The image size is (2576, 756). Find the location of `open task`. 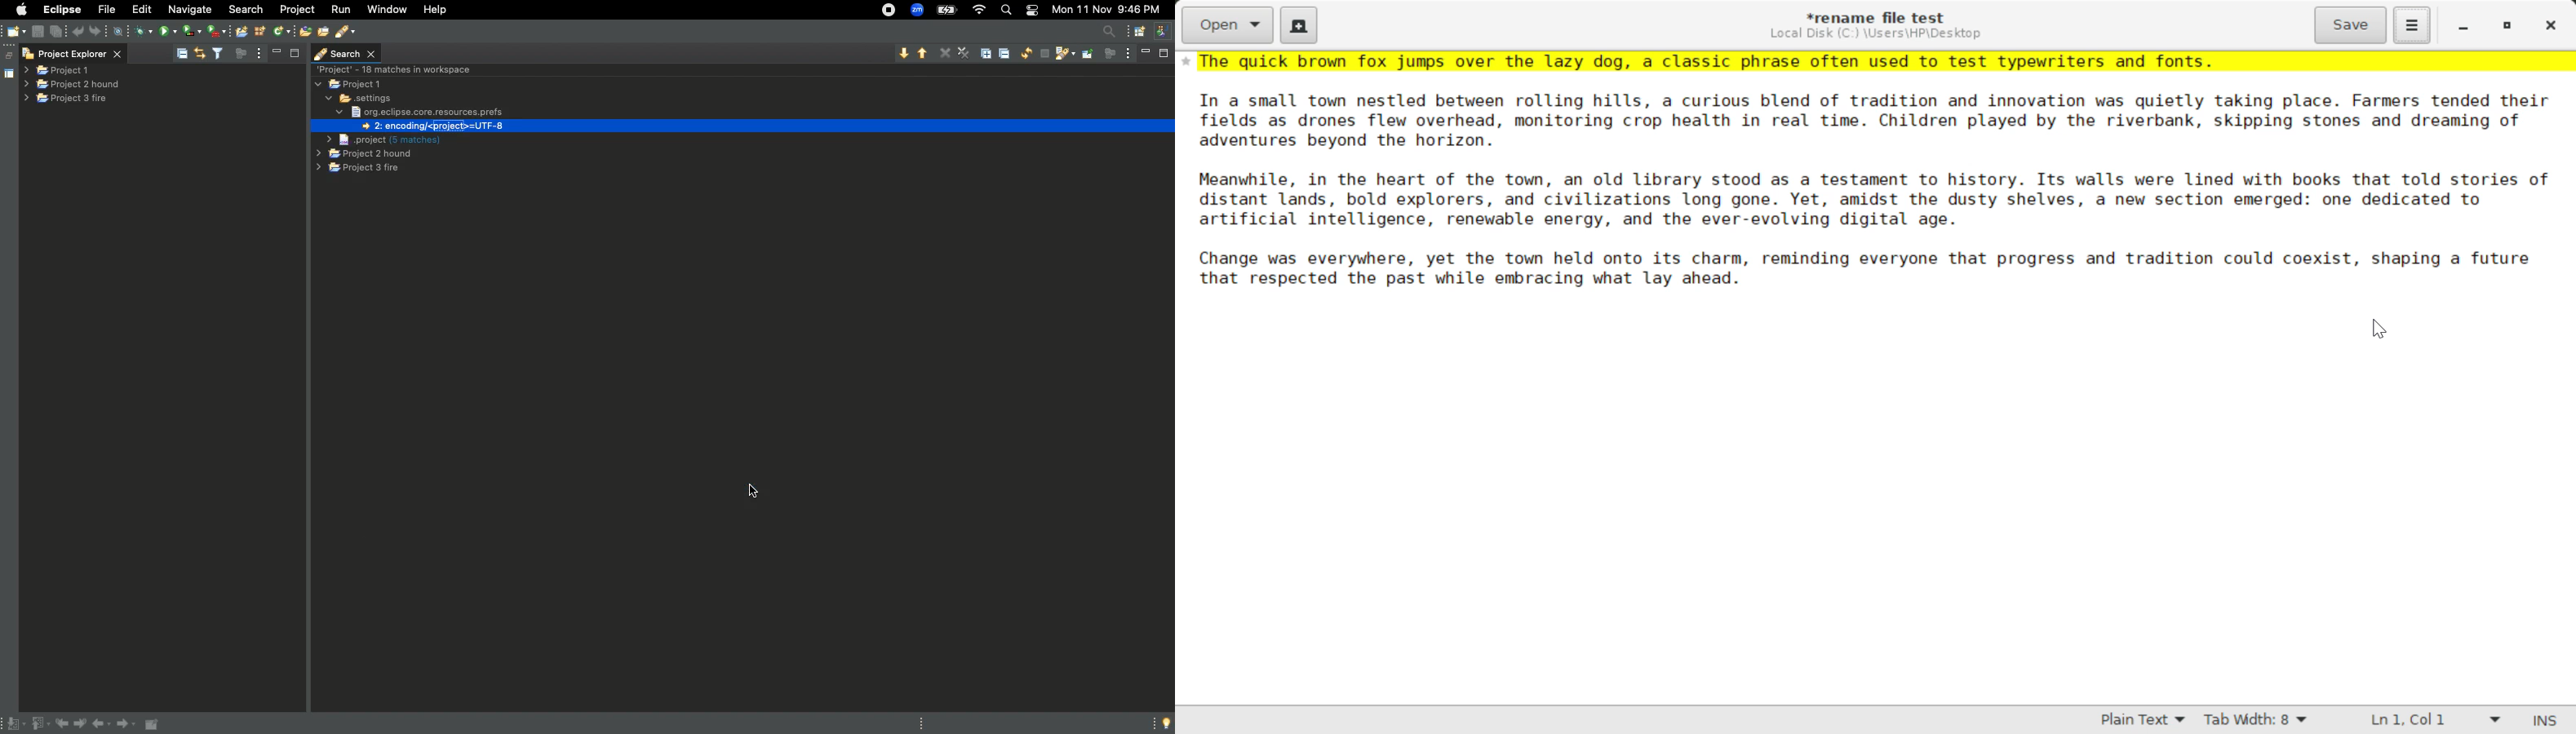

open task is located at coordinates (323, 31).